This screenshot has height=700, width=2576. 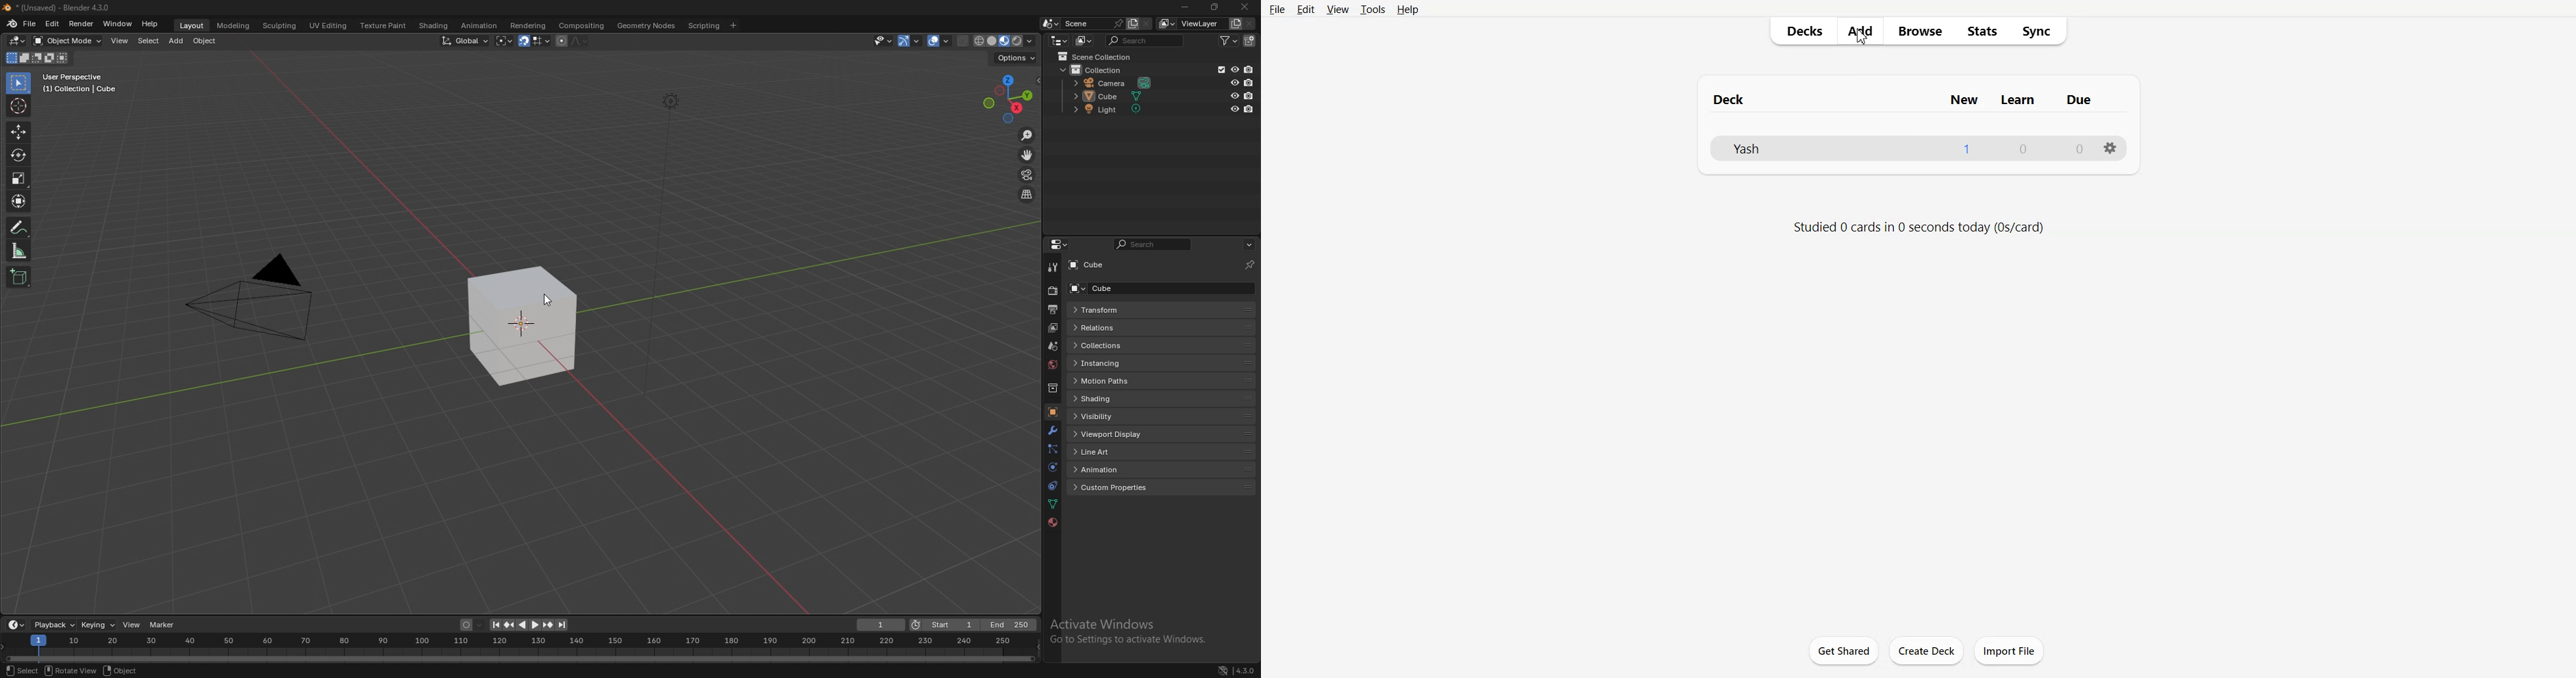 I want to click on remove view layer, so click(x=1251, y=24).